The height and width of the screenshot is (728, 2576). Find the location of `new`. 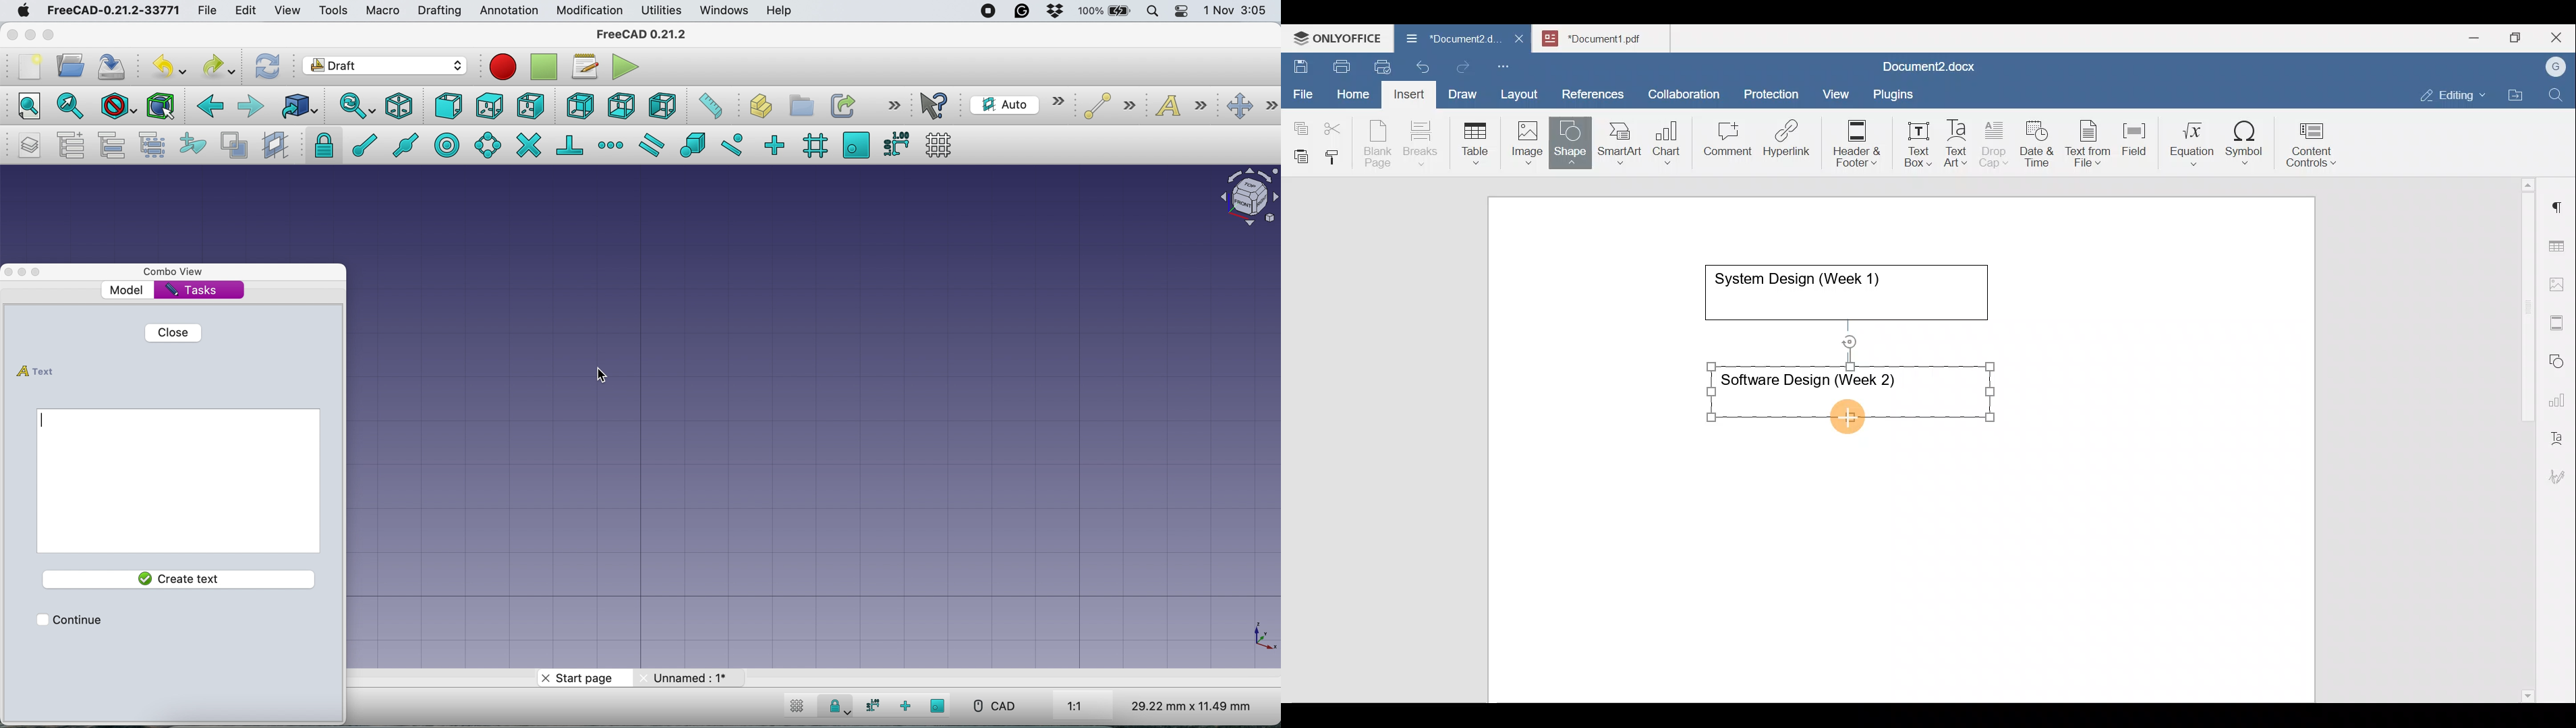

new is located at coordinates (30, 69).